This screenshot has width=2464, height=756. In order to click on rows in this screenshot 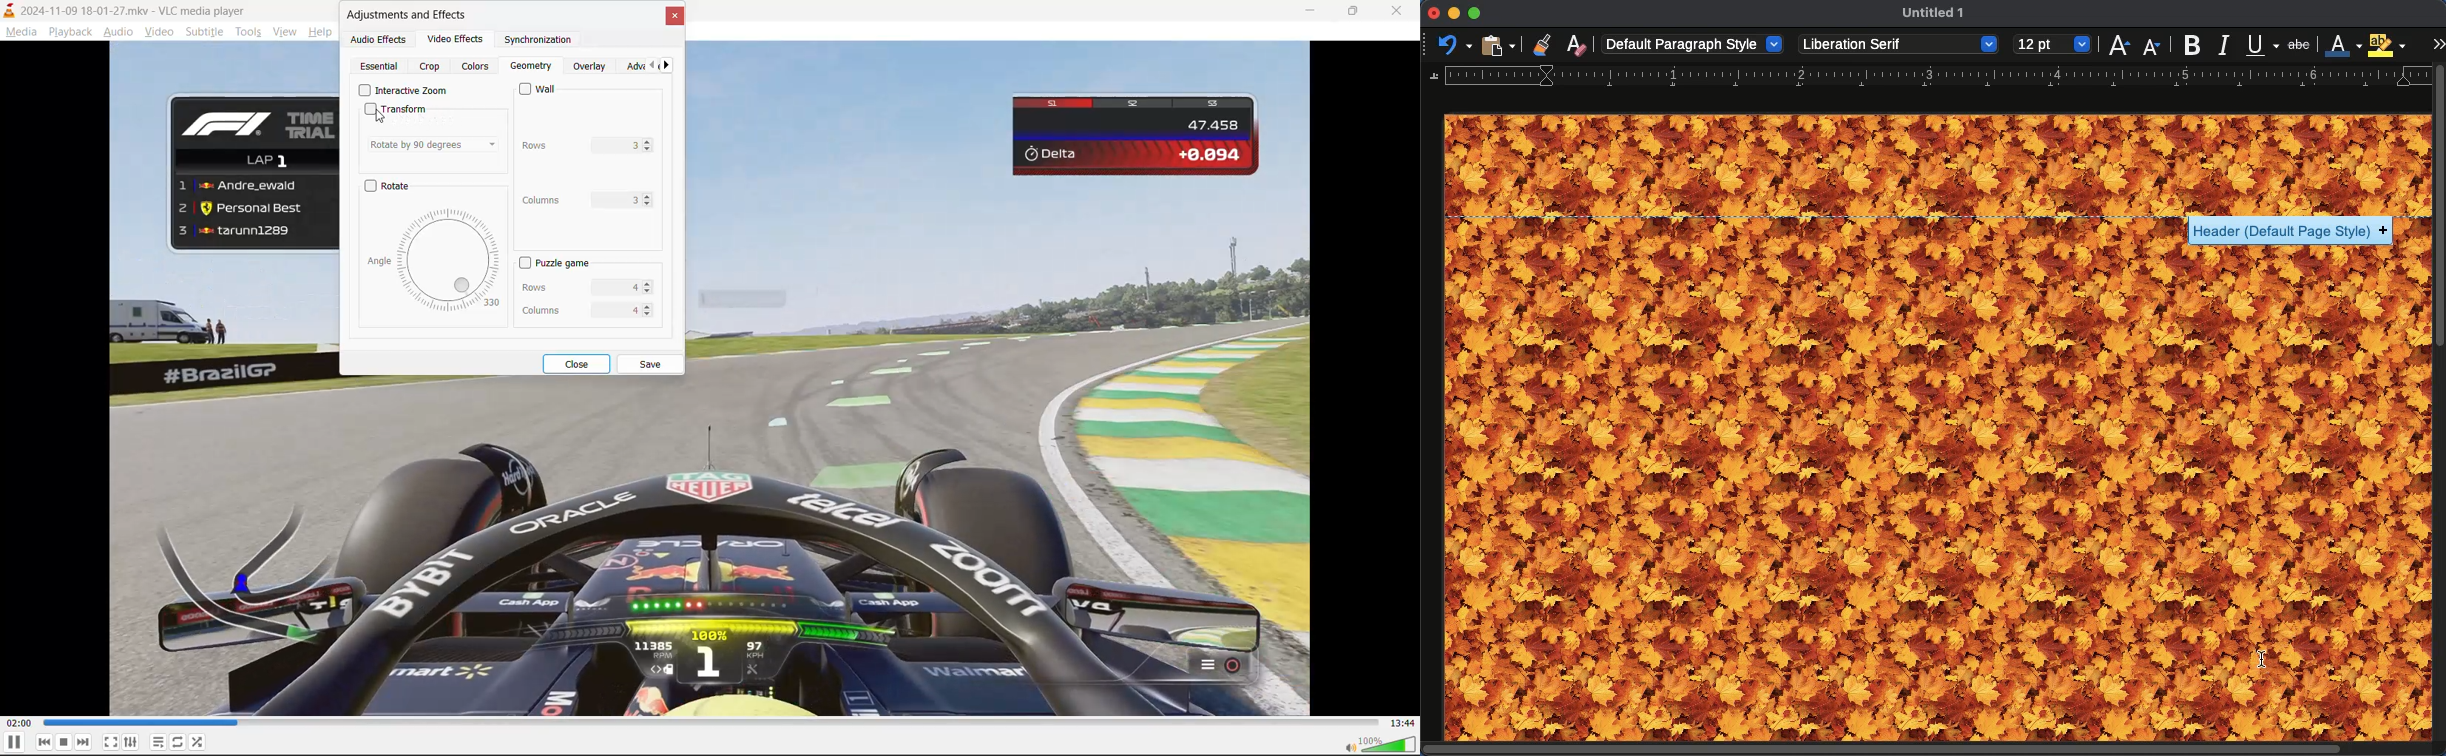, I will do `click(575, 285)`.